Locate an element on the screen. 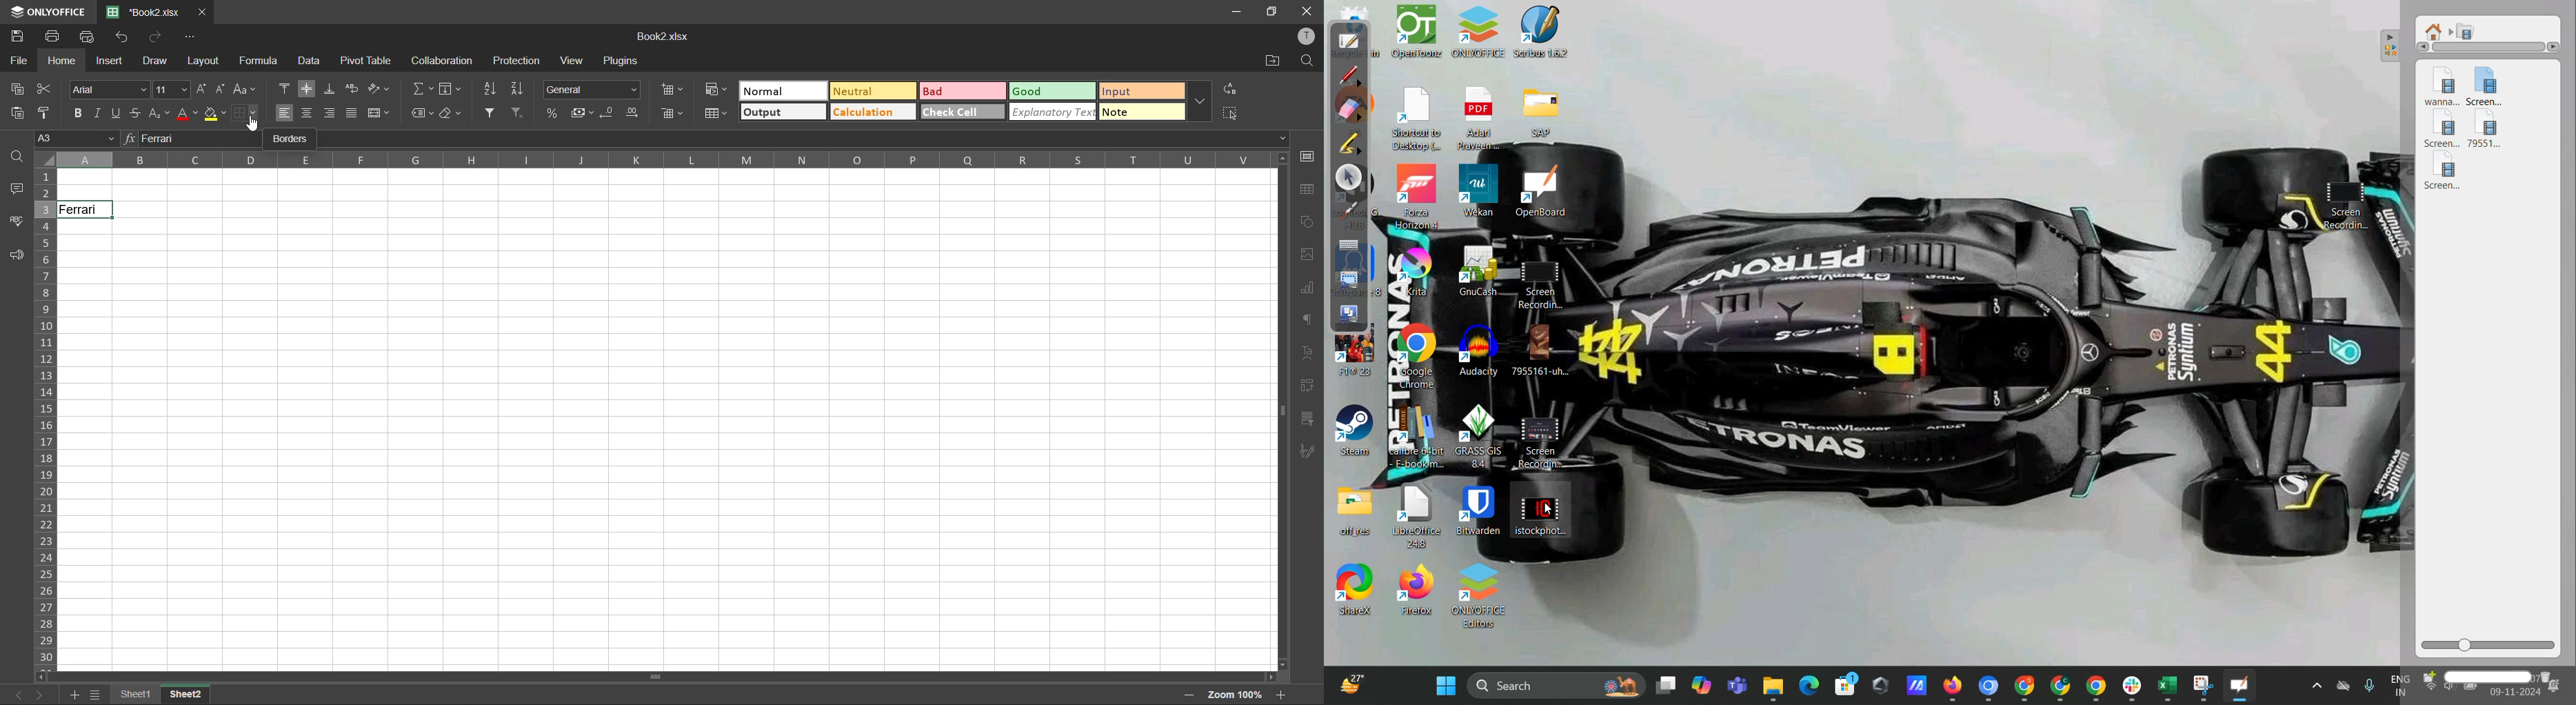  Book2 xlsx is located at coordinates (661, 32).